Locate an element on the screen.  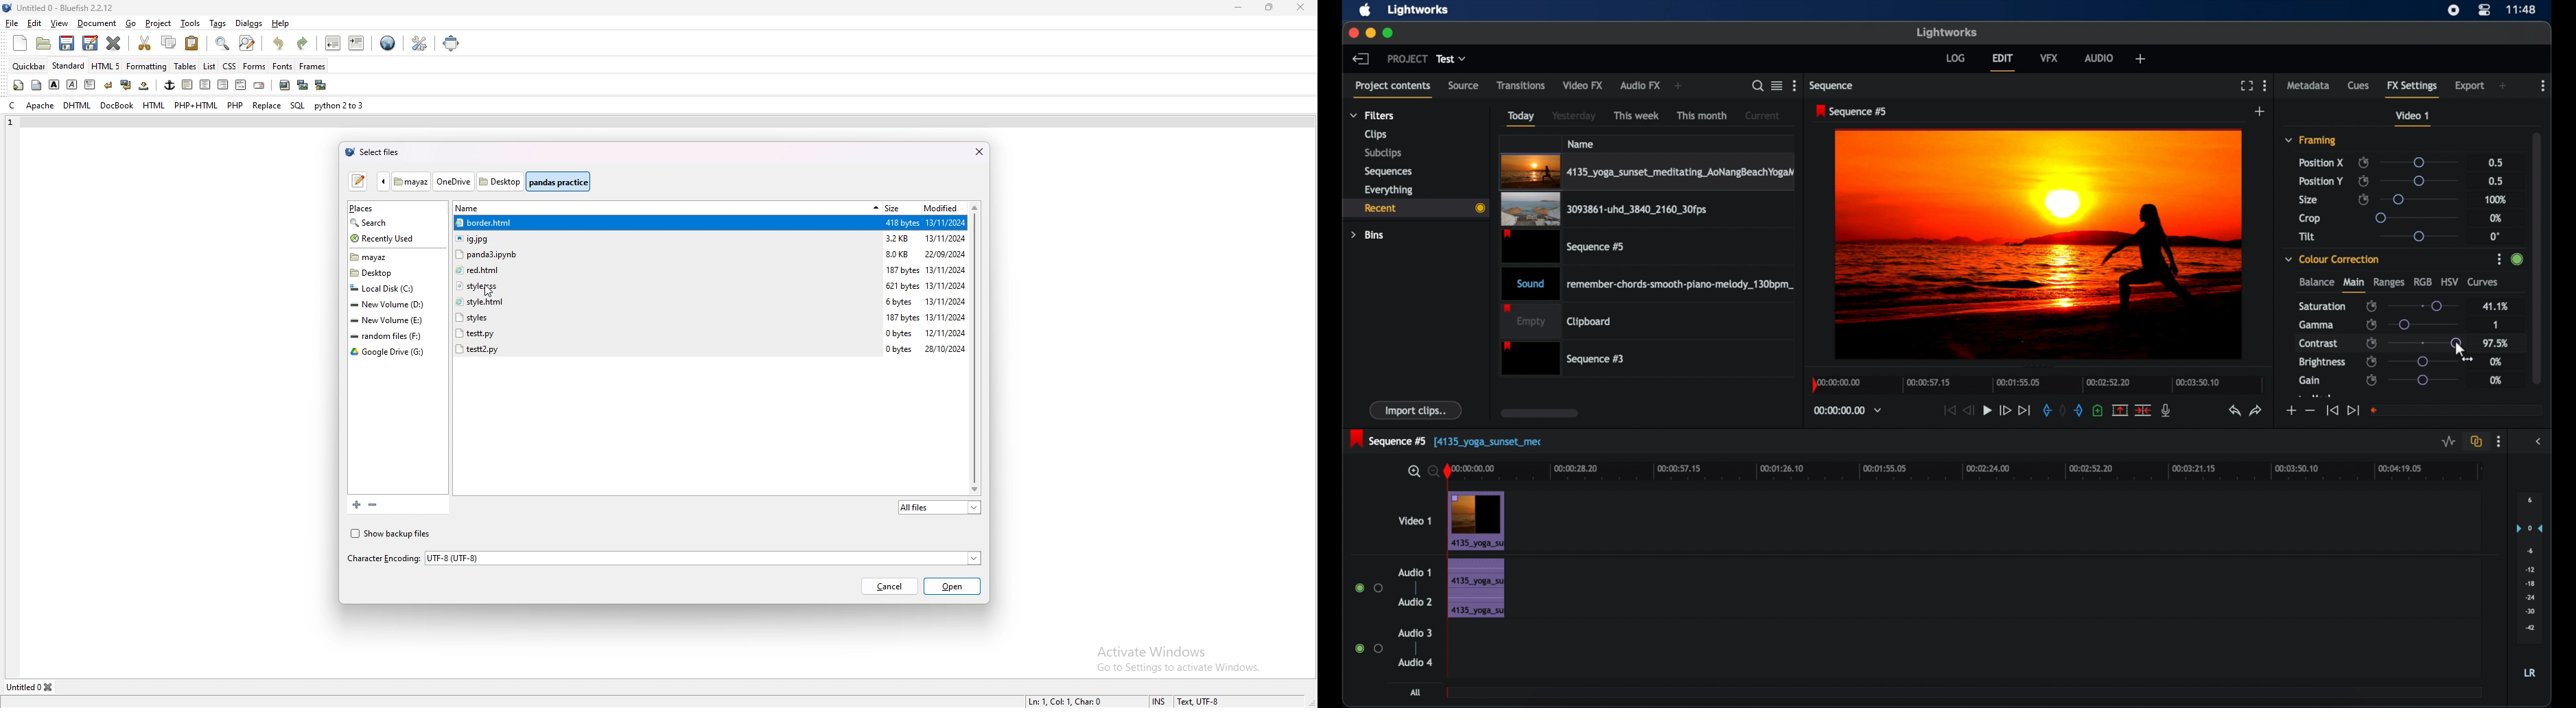
video clip is located at coordinates (1603, 210).